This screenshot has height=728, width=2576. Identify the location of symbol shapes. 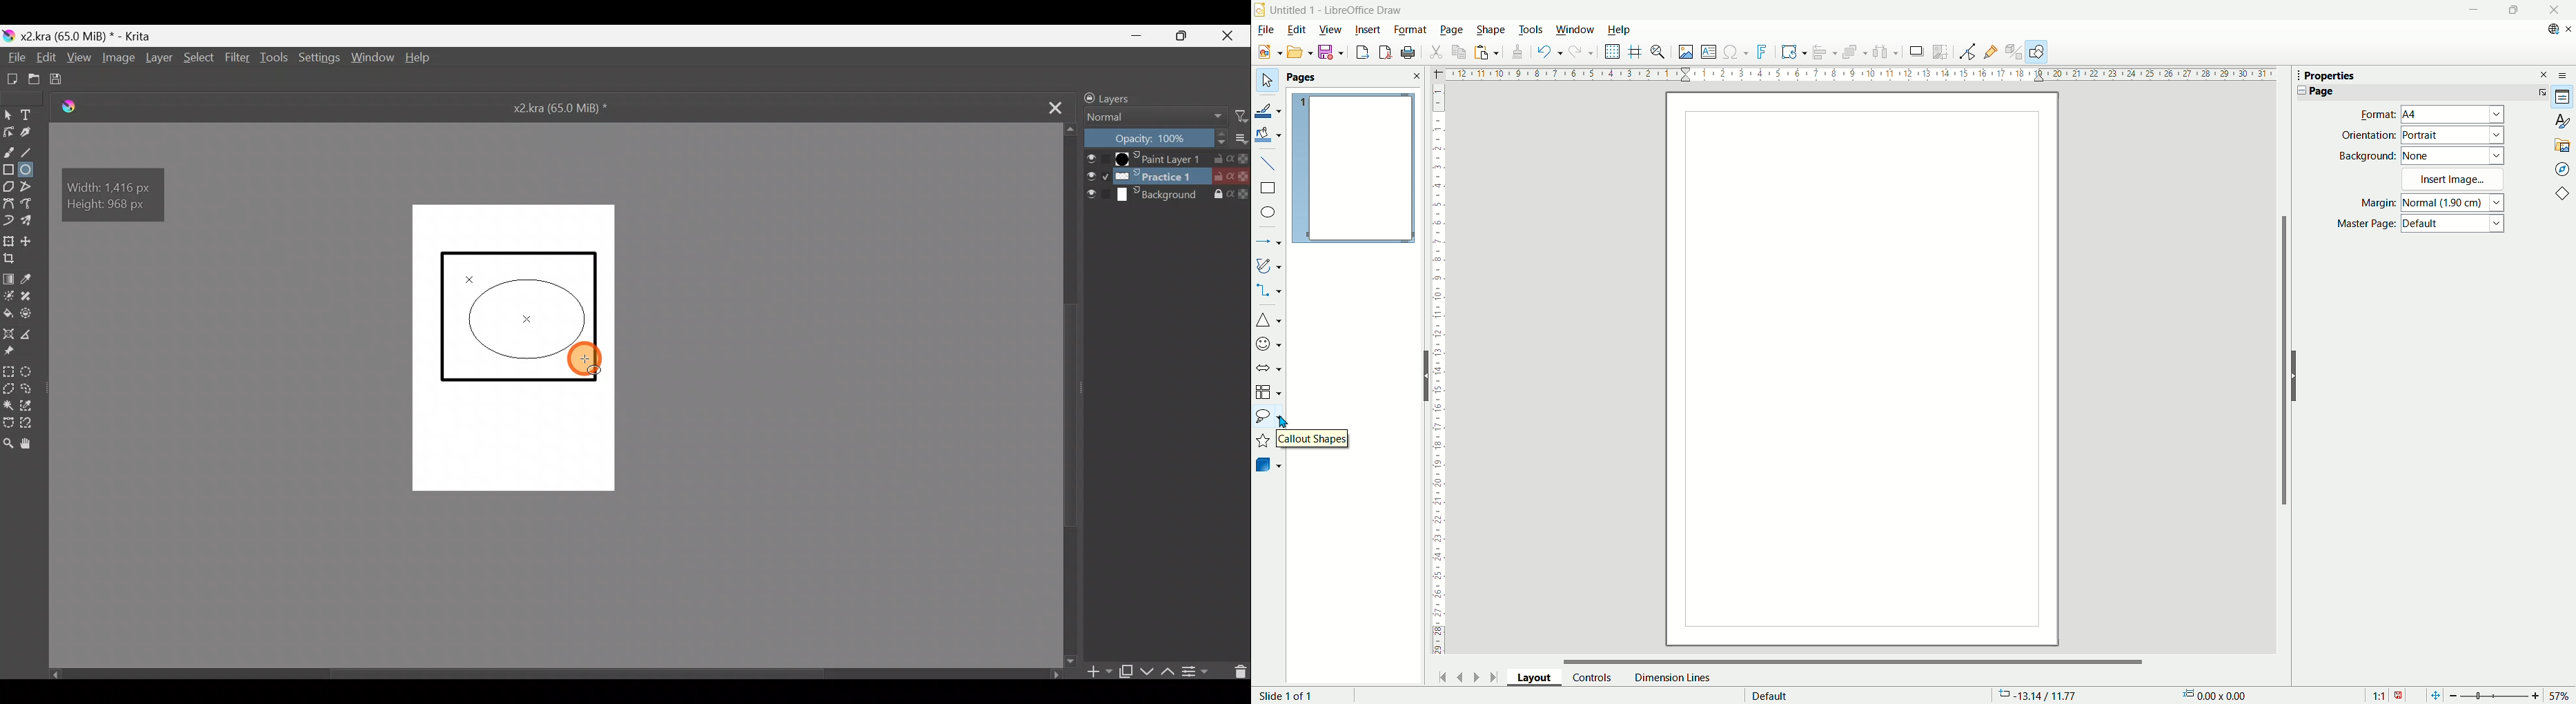
(1268, 343).